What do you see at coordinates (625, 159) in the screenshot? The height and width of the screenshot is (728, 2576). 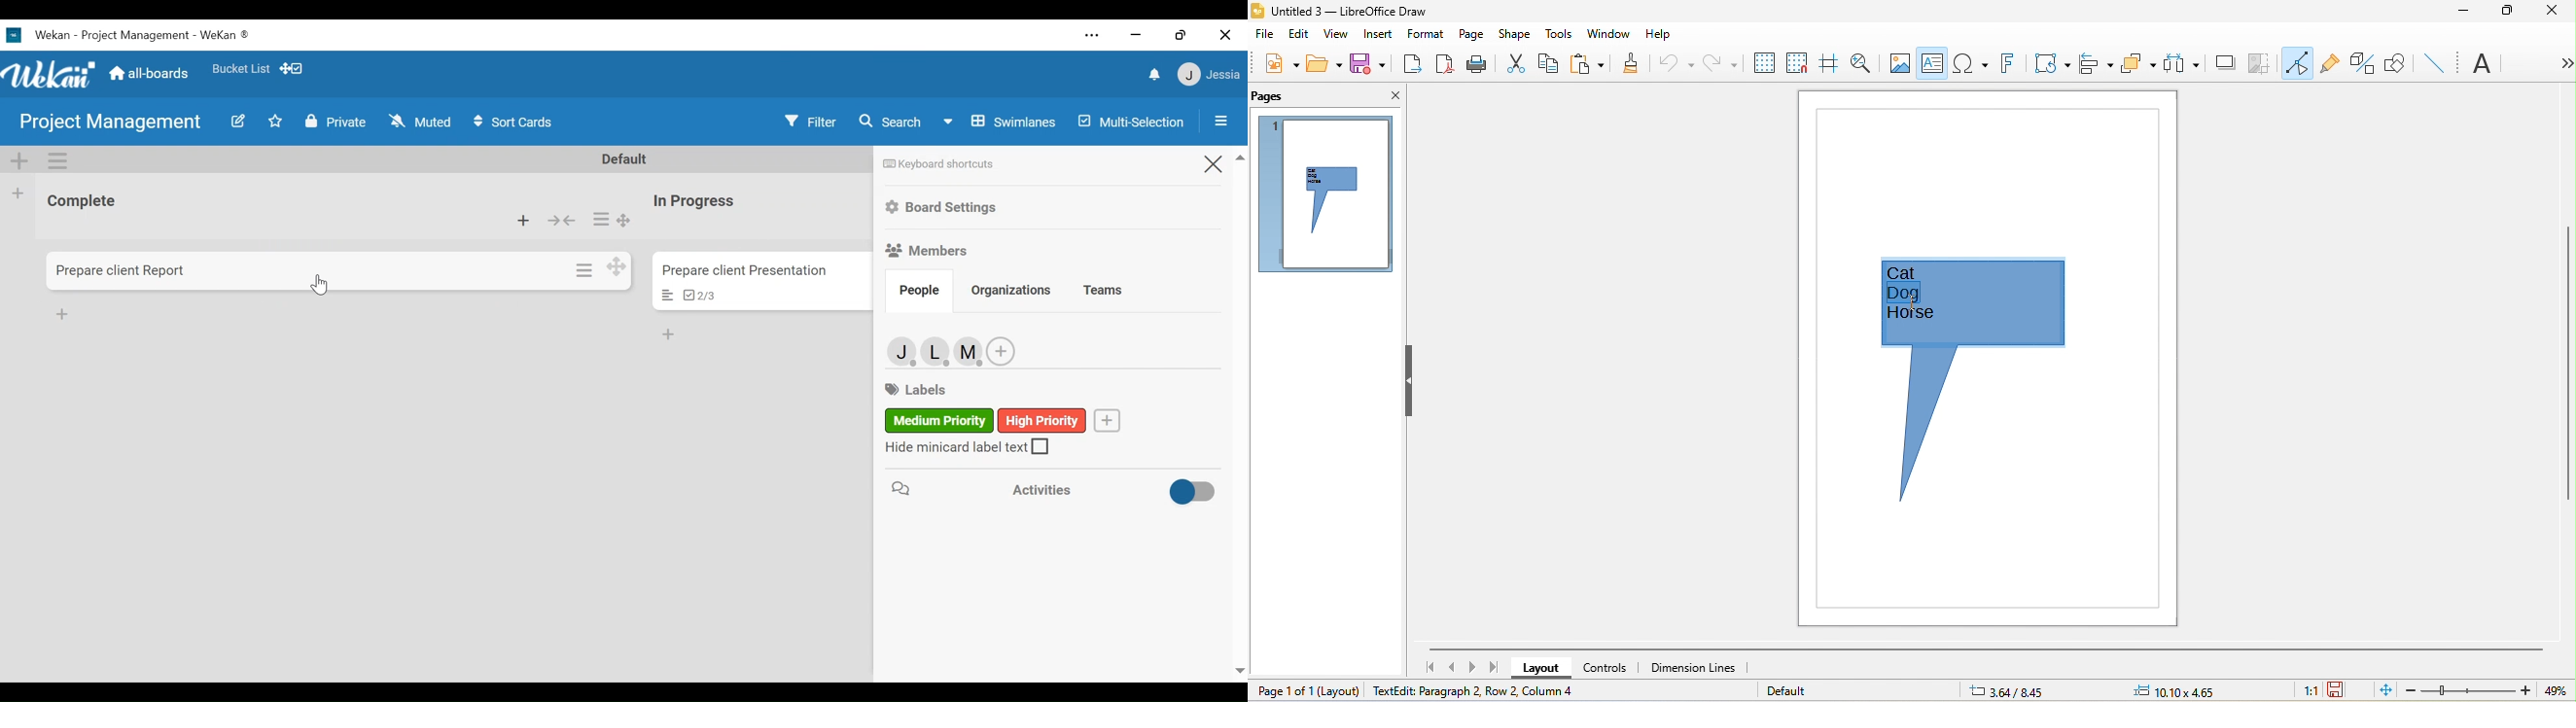 I see `Default` at bounding box center [625, 159].